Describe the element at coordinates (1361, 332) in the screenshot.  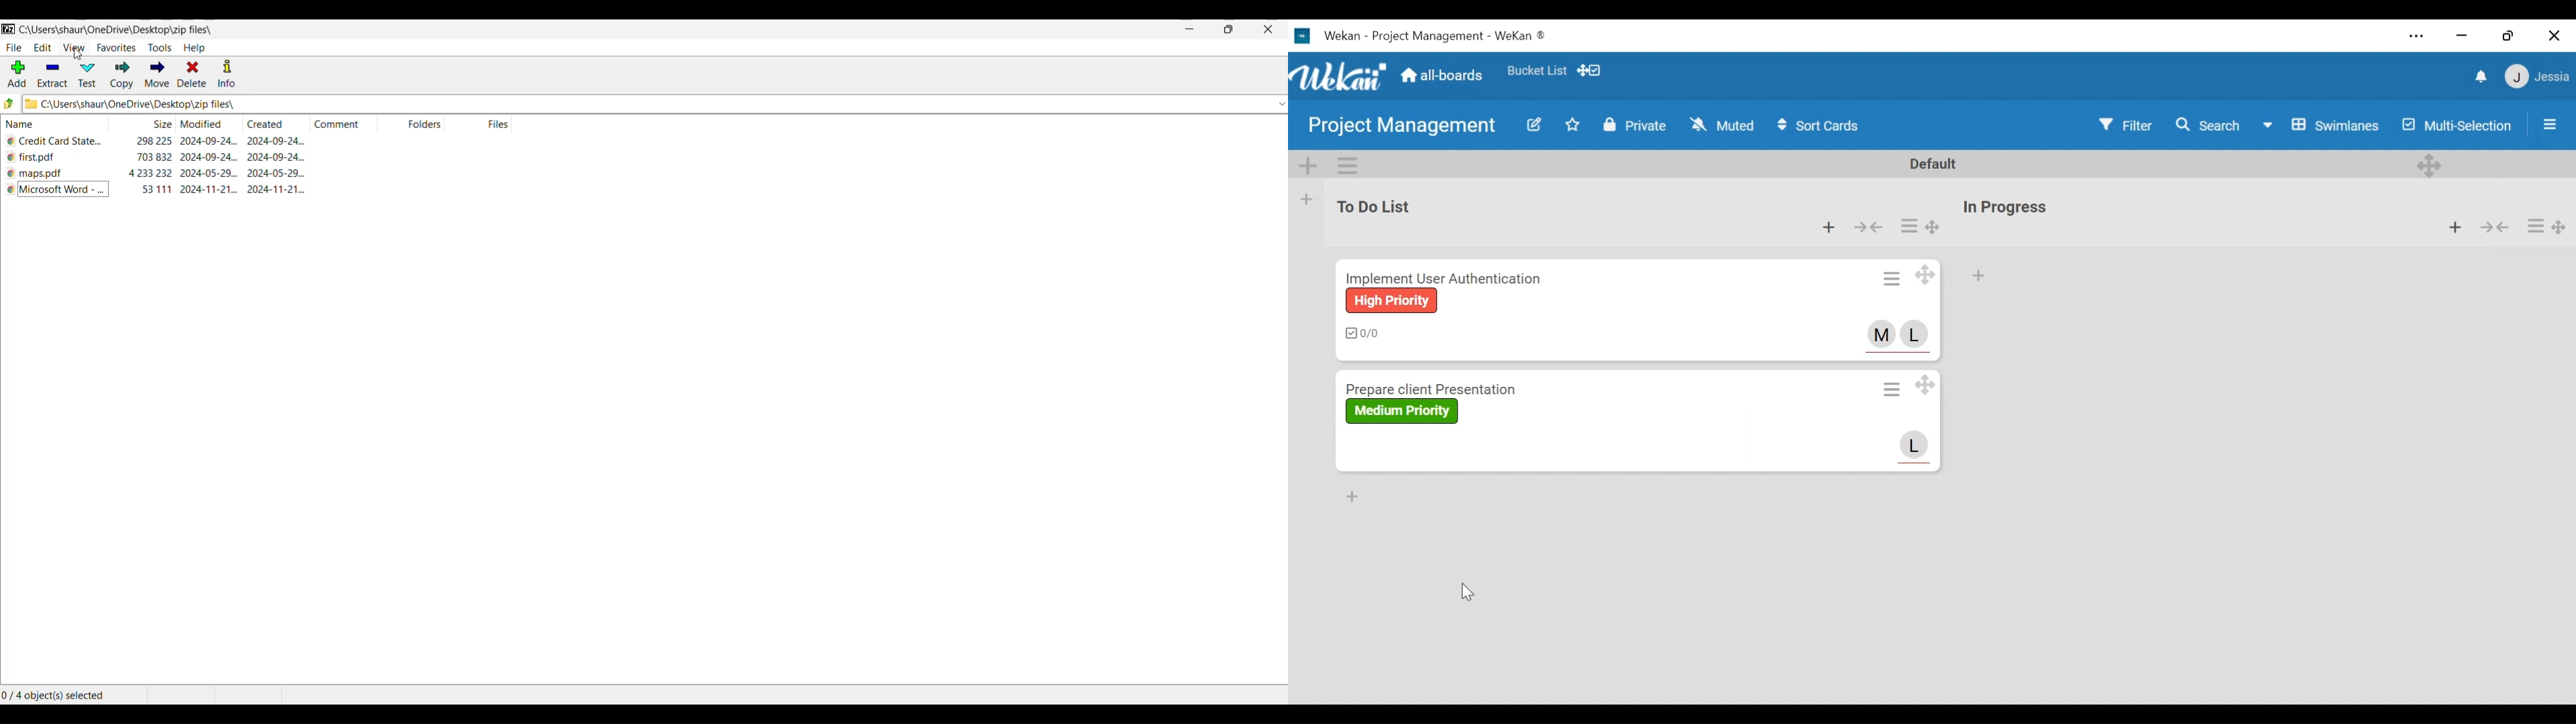
I see `checklist` at that location.